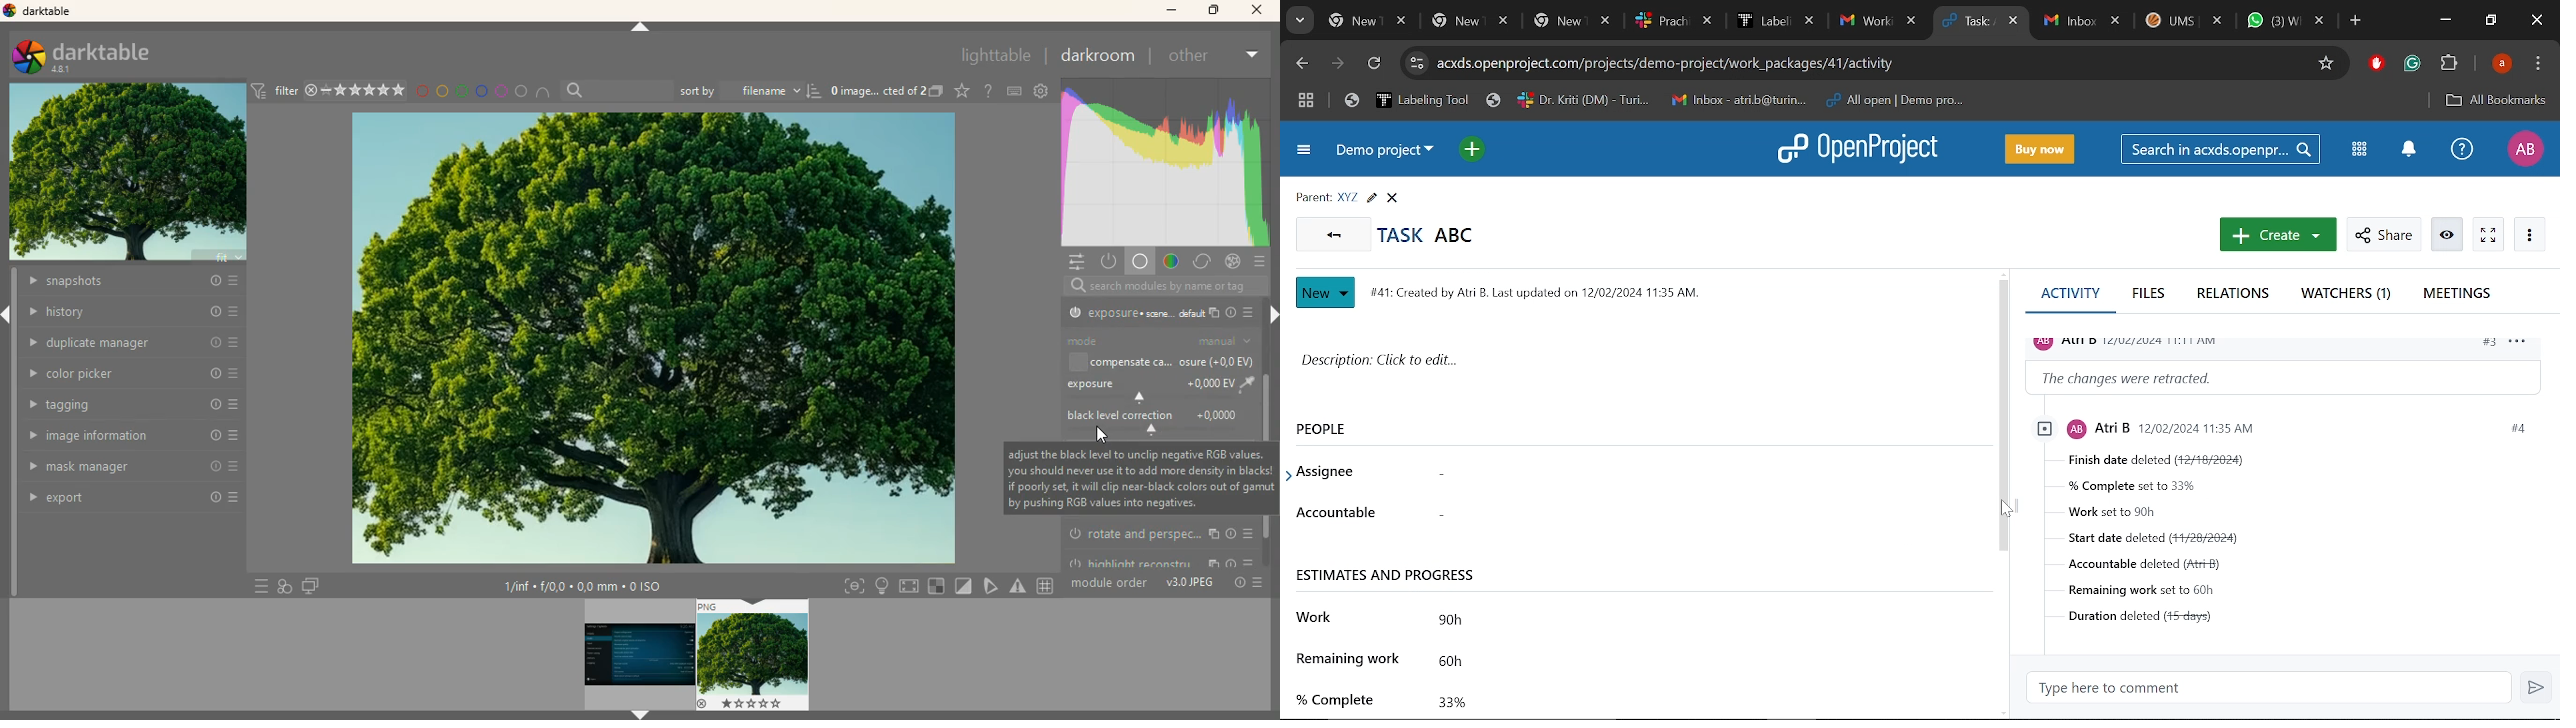 This screenshot has height=728, width=2576. Describe the element at coordinates (2286, 377) in the screenshot. I see `Change information` at that location.